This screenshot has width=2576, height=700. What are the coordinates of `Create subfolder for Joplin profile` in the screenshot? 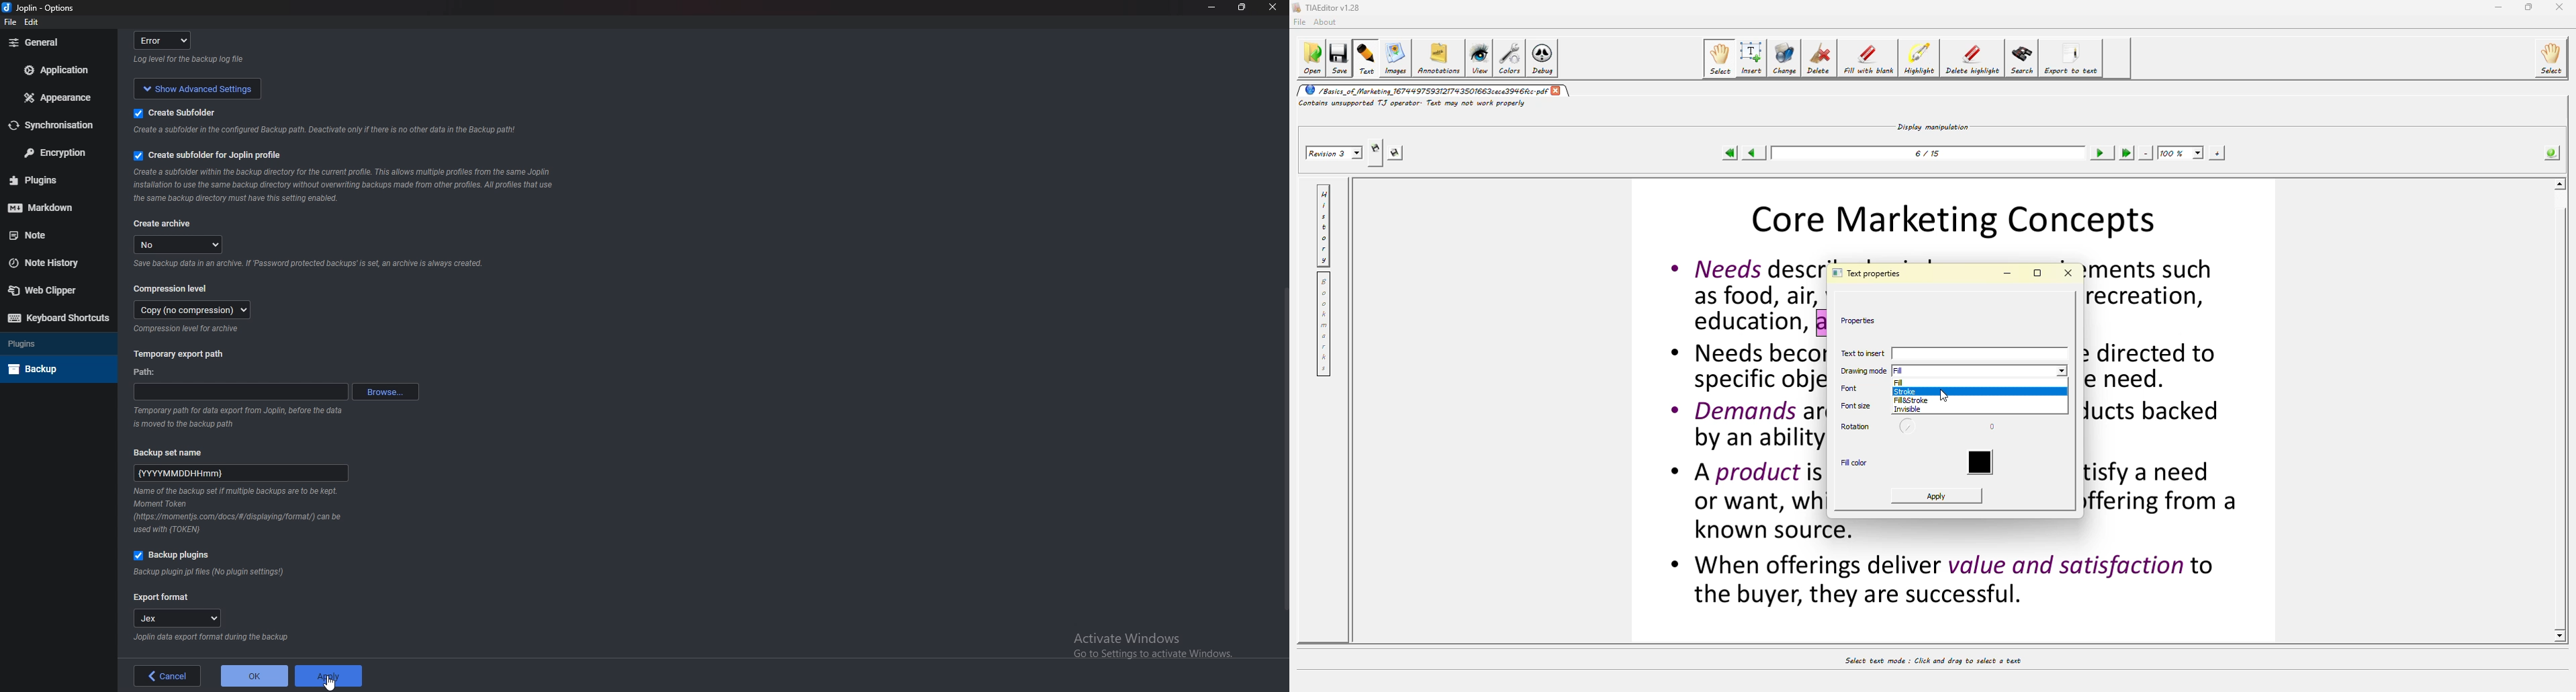 It's located at (211, 155).